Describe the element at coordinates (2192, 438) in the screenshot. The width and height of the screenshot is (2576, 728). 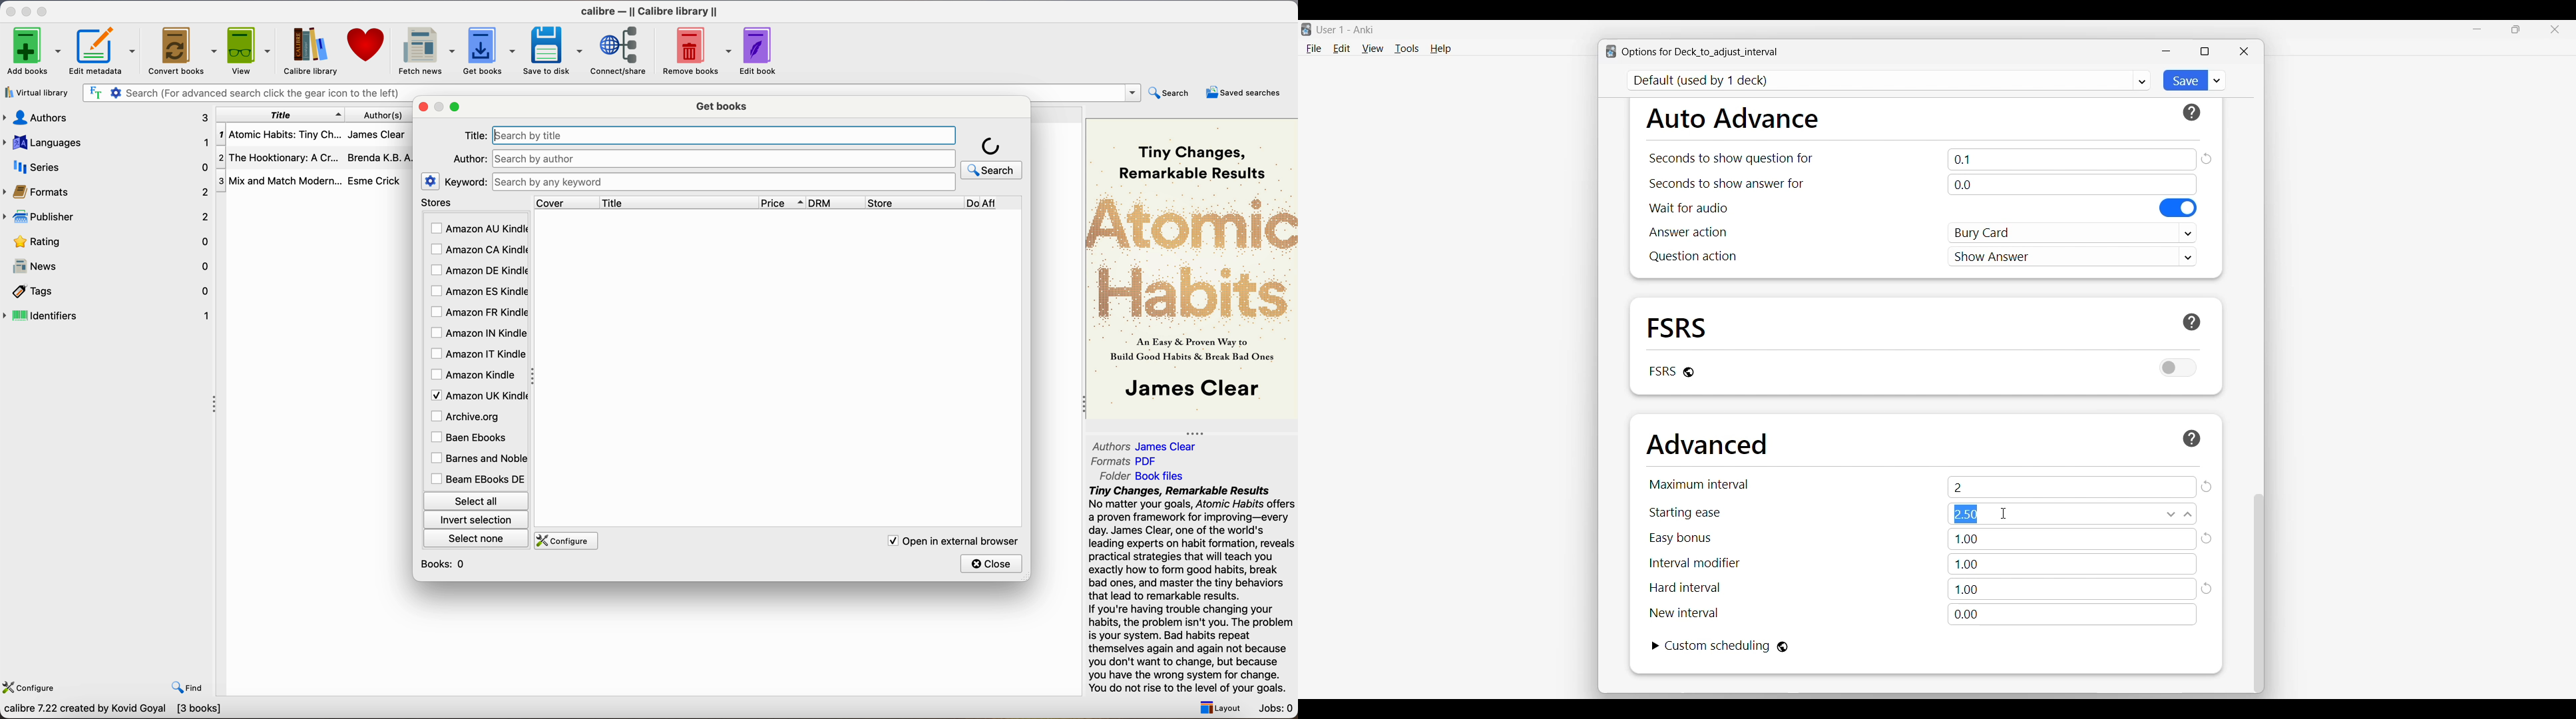
I see `Learn more about respective section` at that location.